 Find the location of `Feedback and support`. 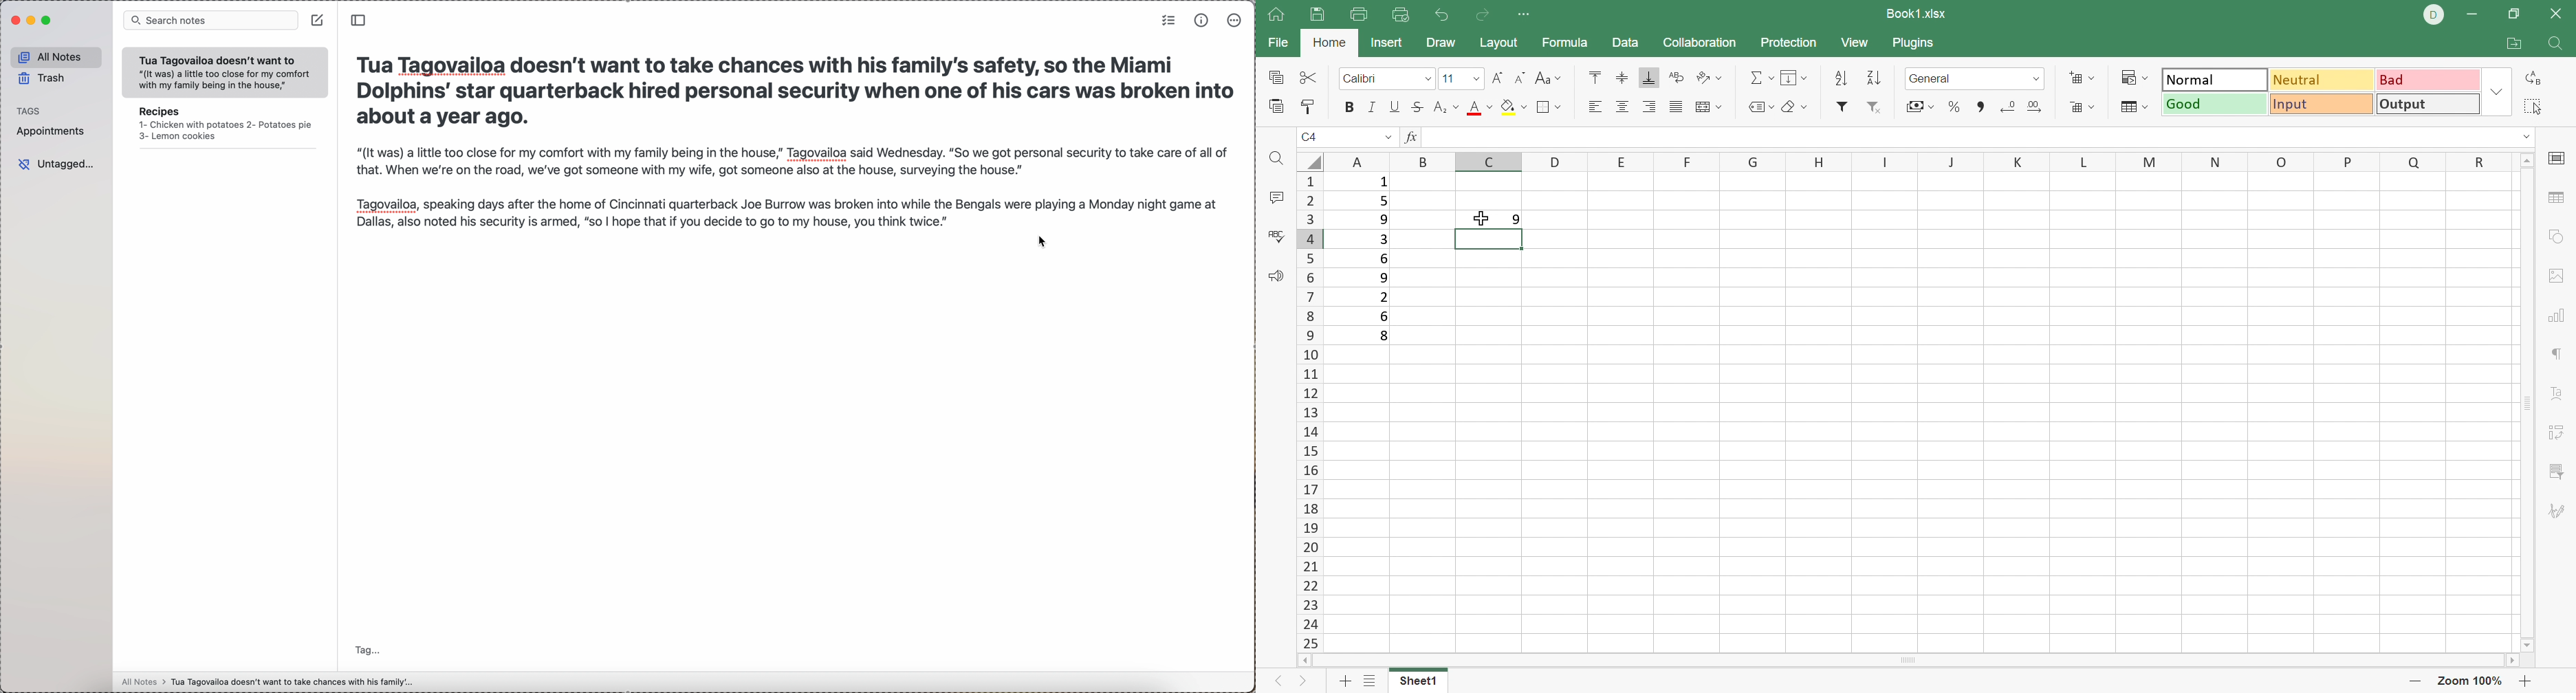

Feedback and support is located at coordinates (1279, 275).